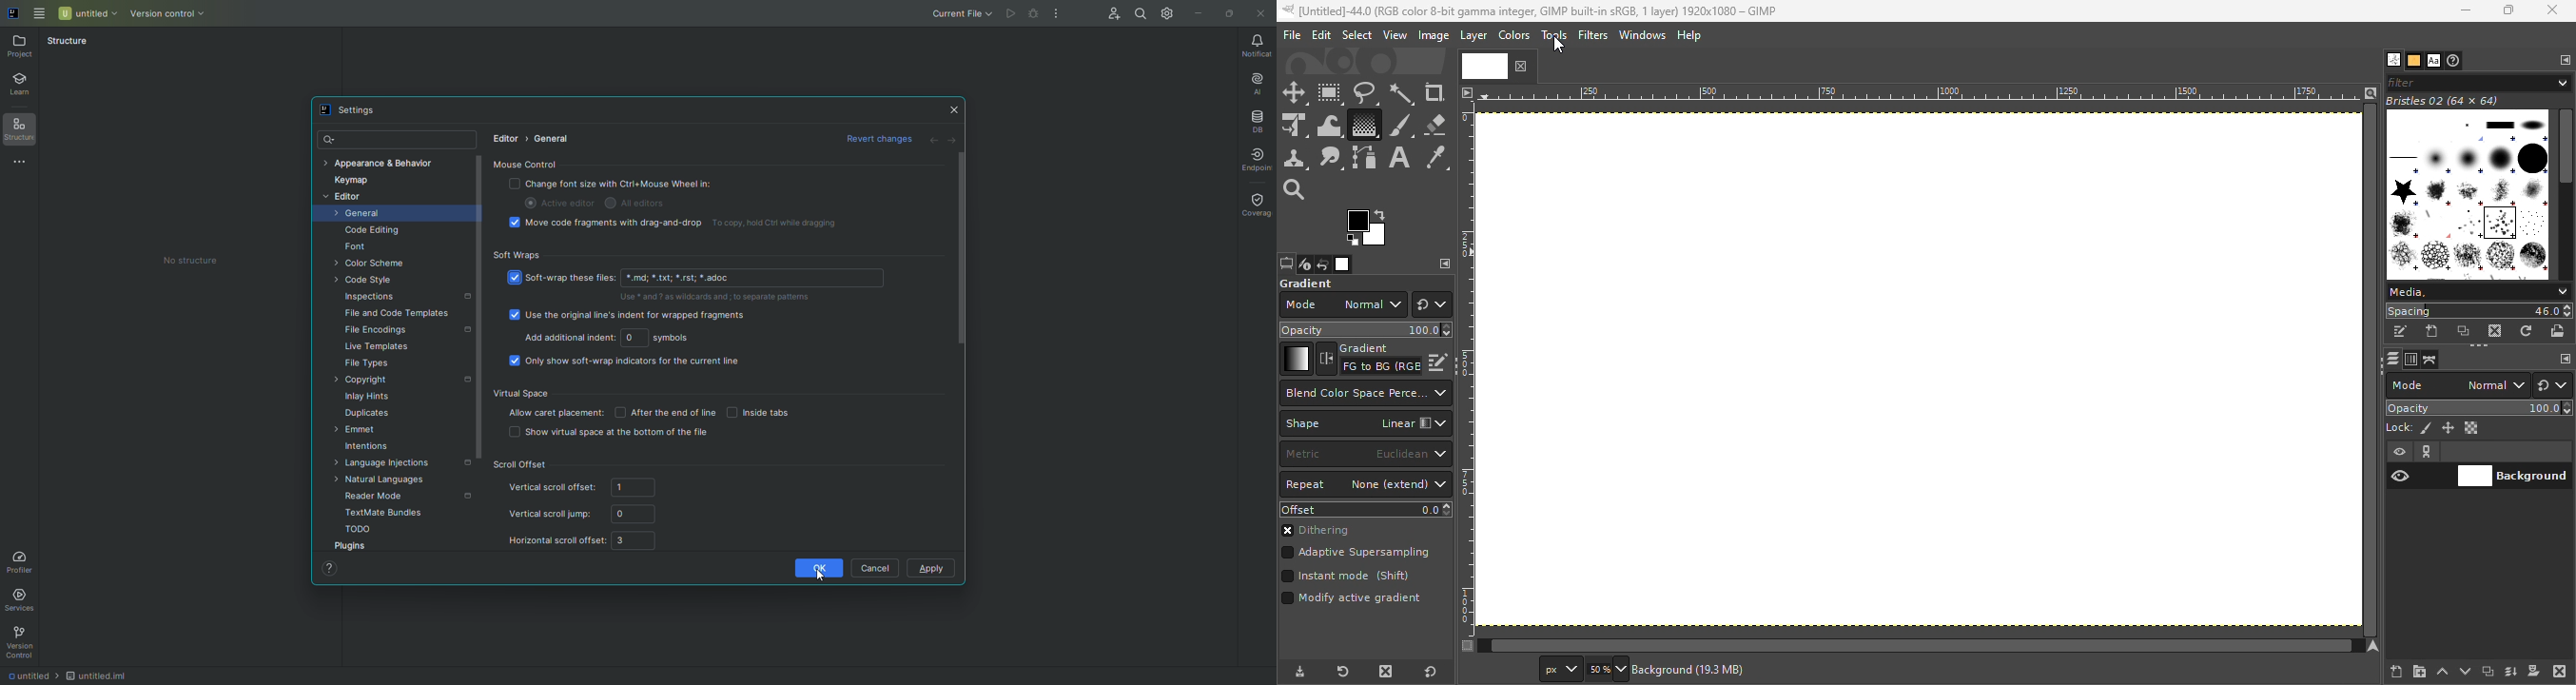 The width and height of the screenshot is (2576, 700). I want to click on Raise this layer one step in the layer stack, so click(2443, 672).